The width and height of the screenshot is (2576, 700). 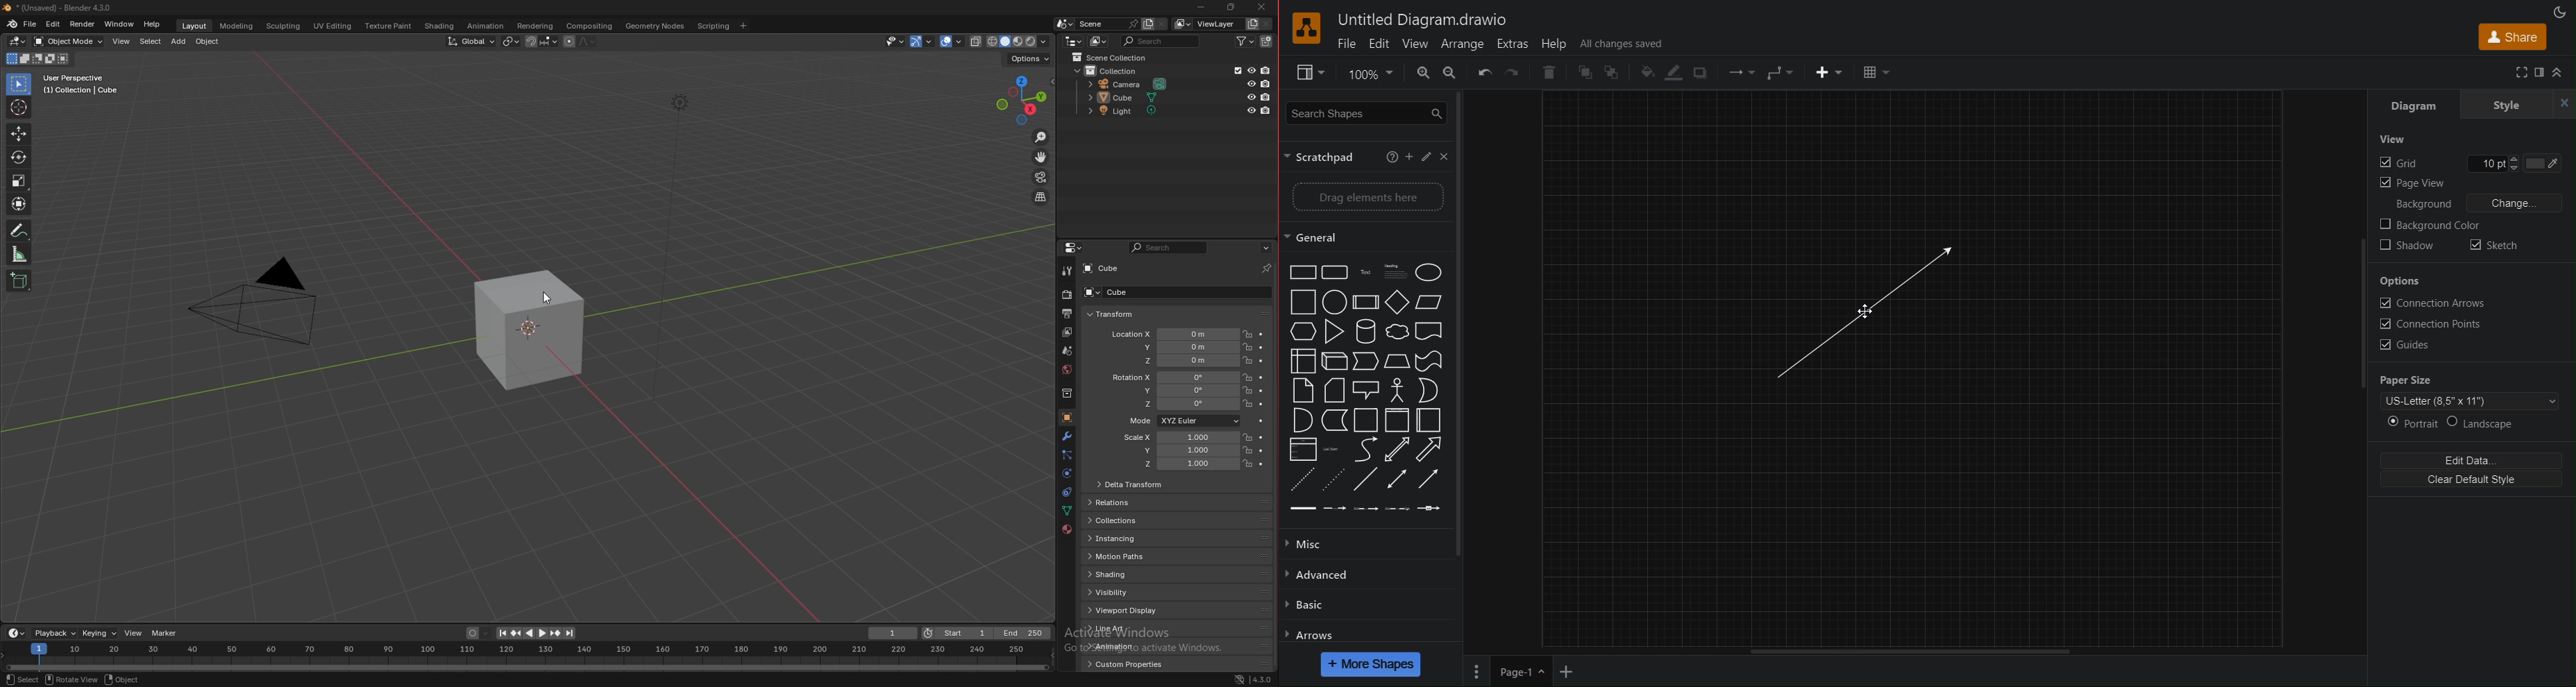 What do you see at coordinates (1107, 24) in the screenshot?
I see `scene` at bounding box center [1107, 24].